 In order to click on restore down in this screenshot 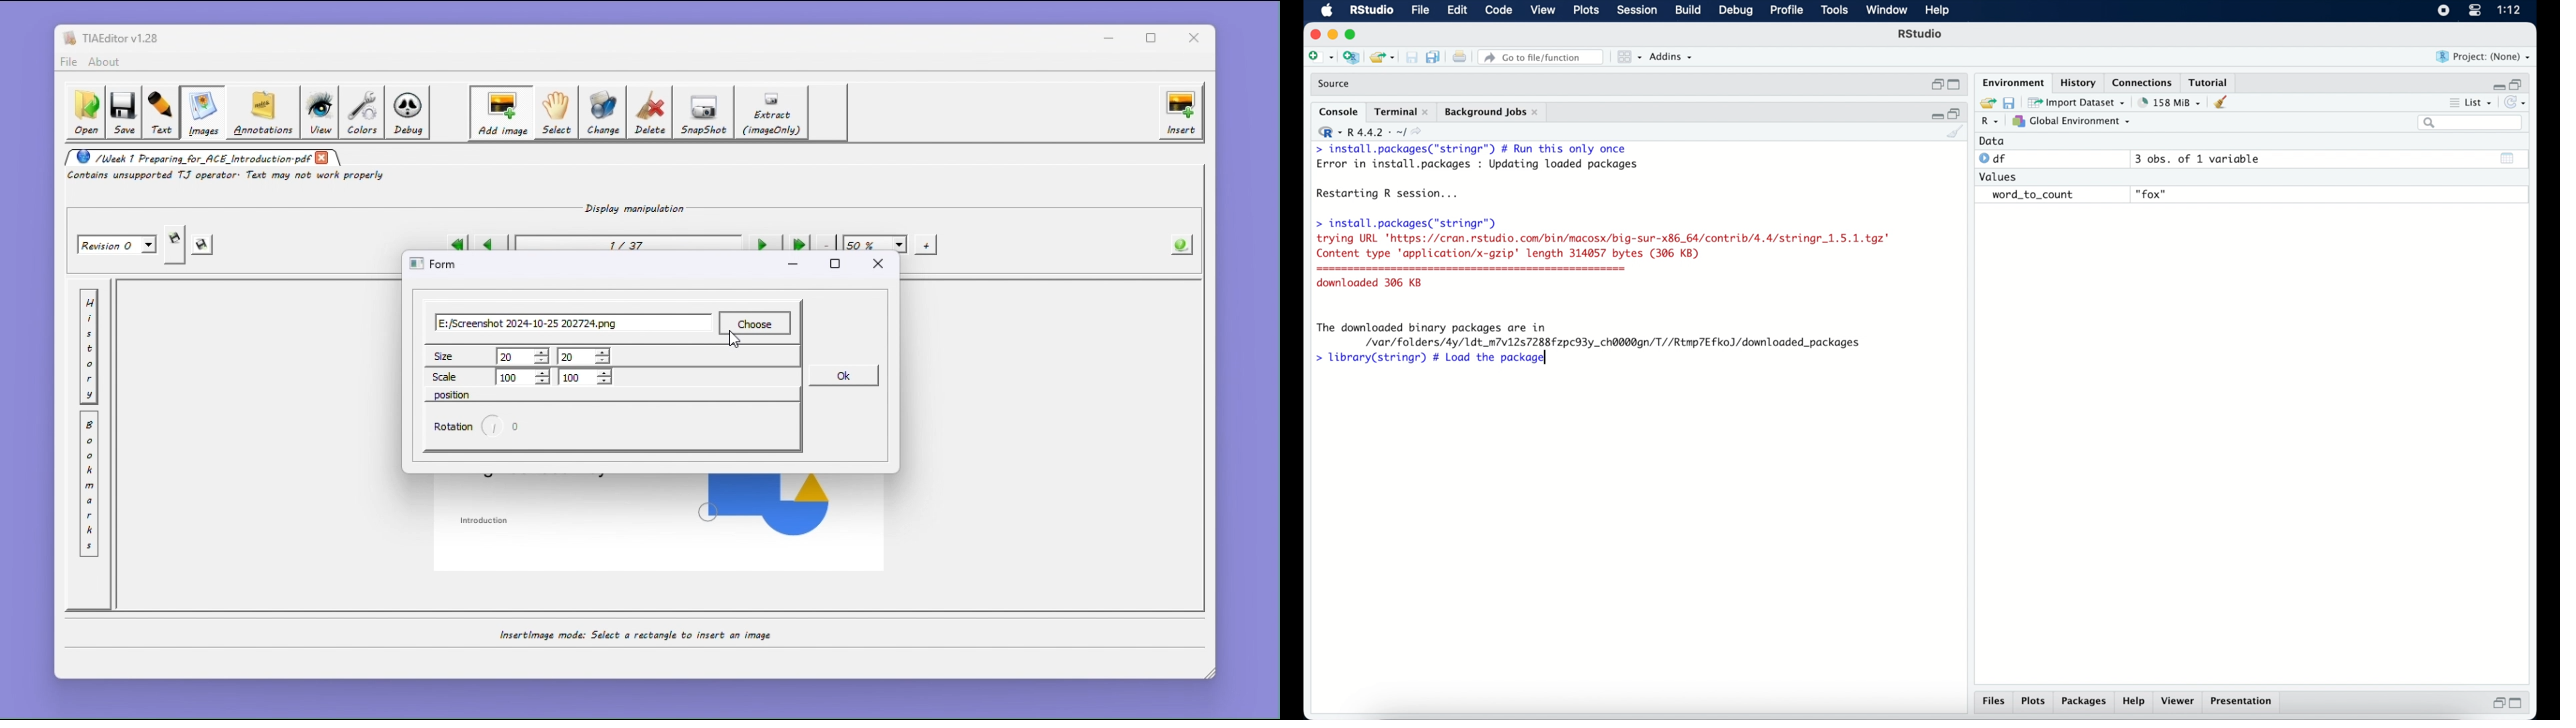, I will do `click(2517, 83)`.